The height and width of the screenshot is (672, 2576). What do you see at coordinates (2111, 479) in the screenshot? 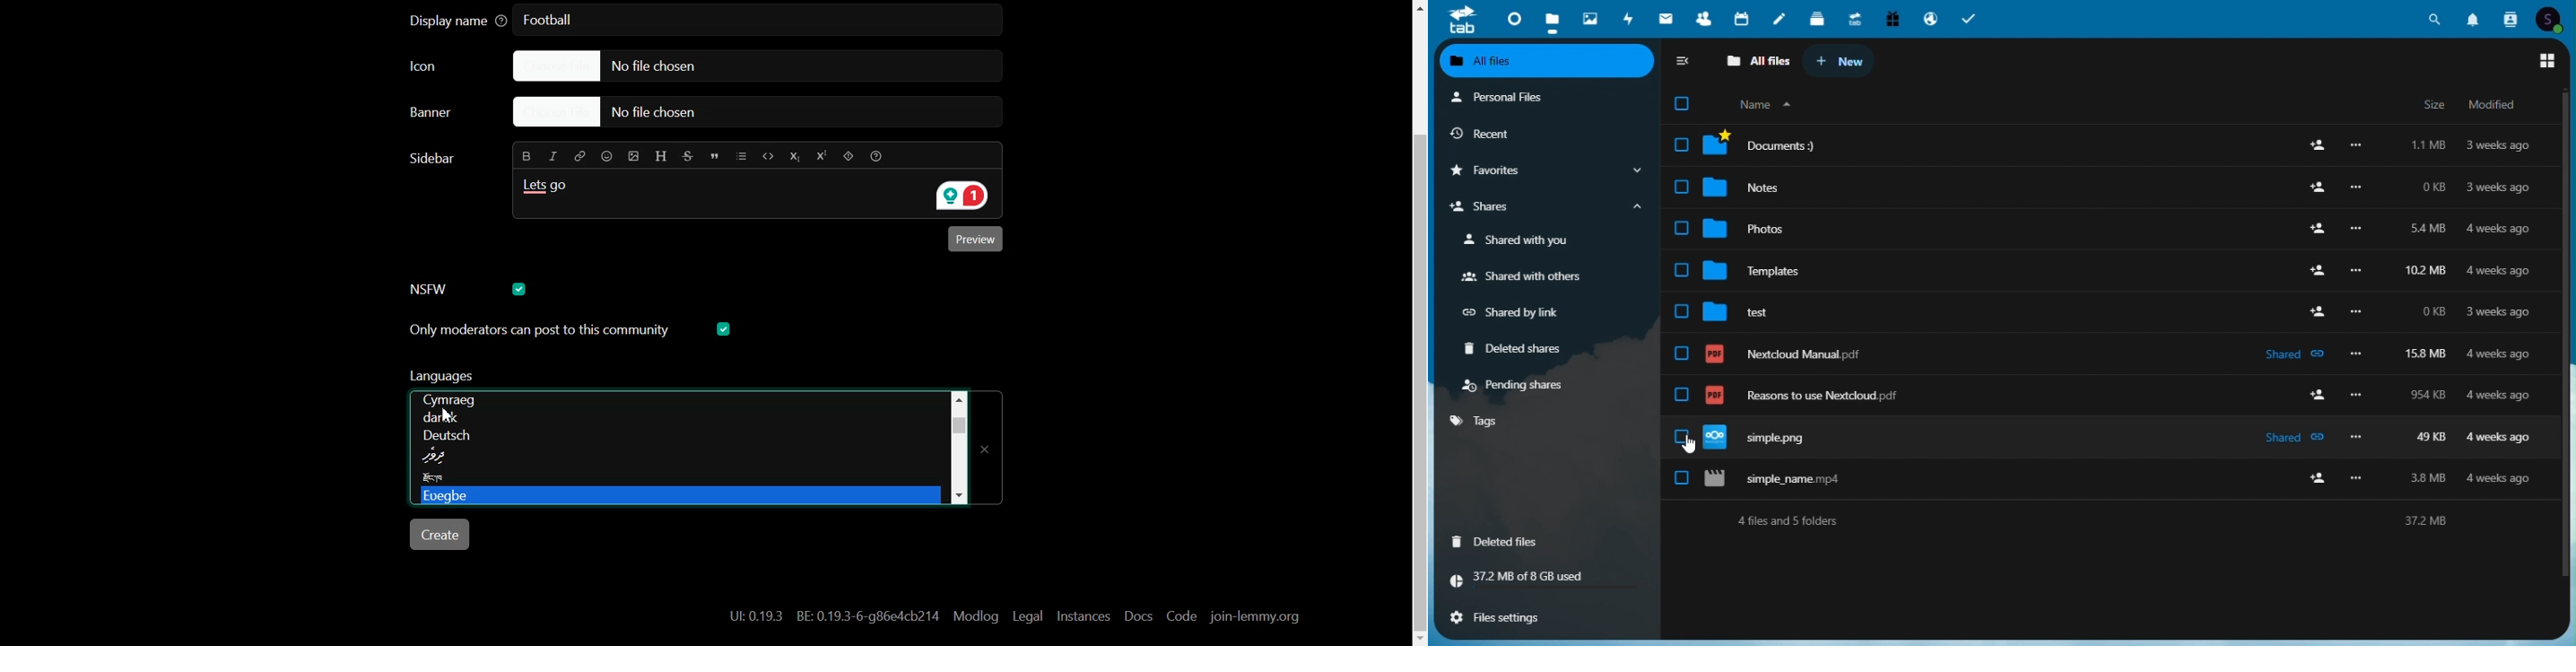
I see `simple_name.mp43.8MB 4 weeks ago` at bounding box center [2111, 479].